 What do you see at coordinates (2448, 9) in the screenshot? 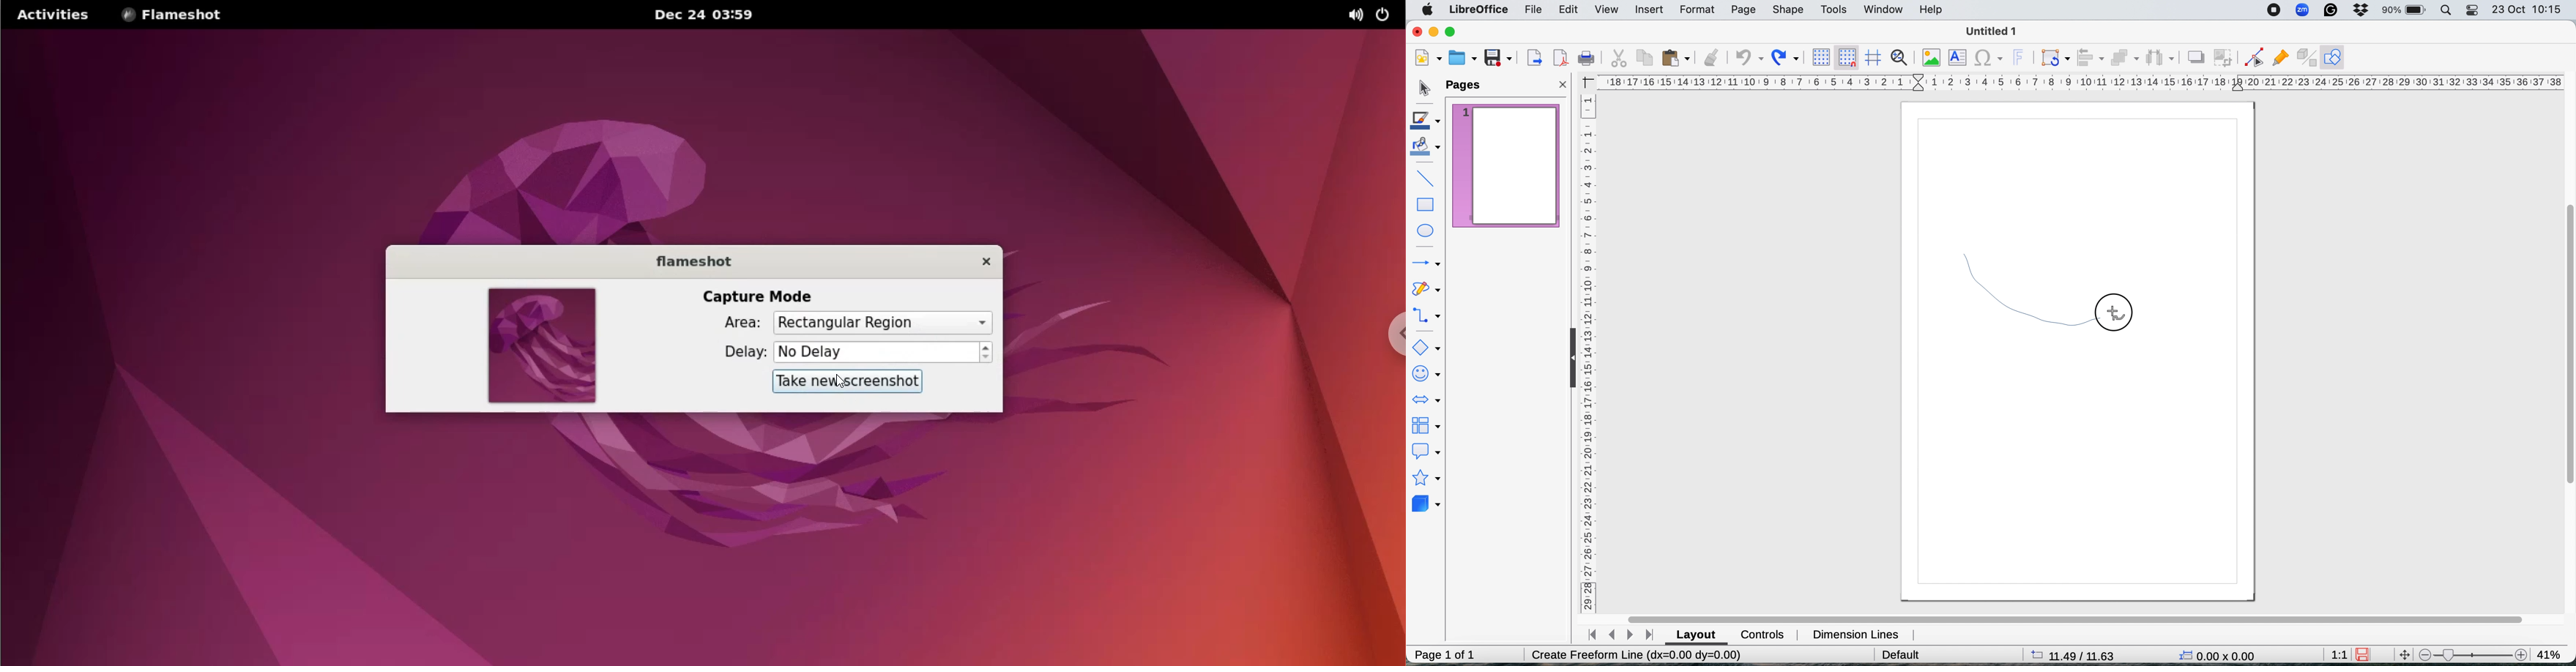
I see `spotlight search` at bounding box center [2448, 9].